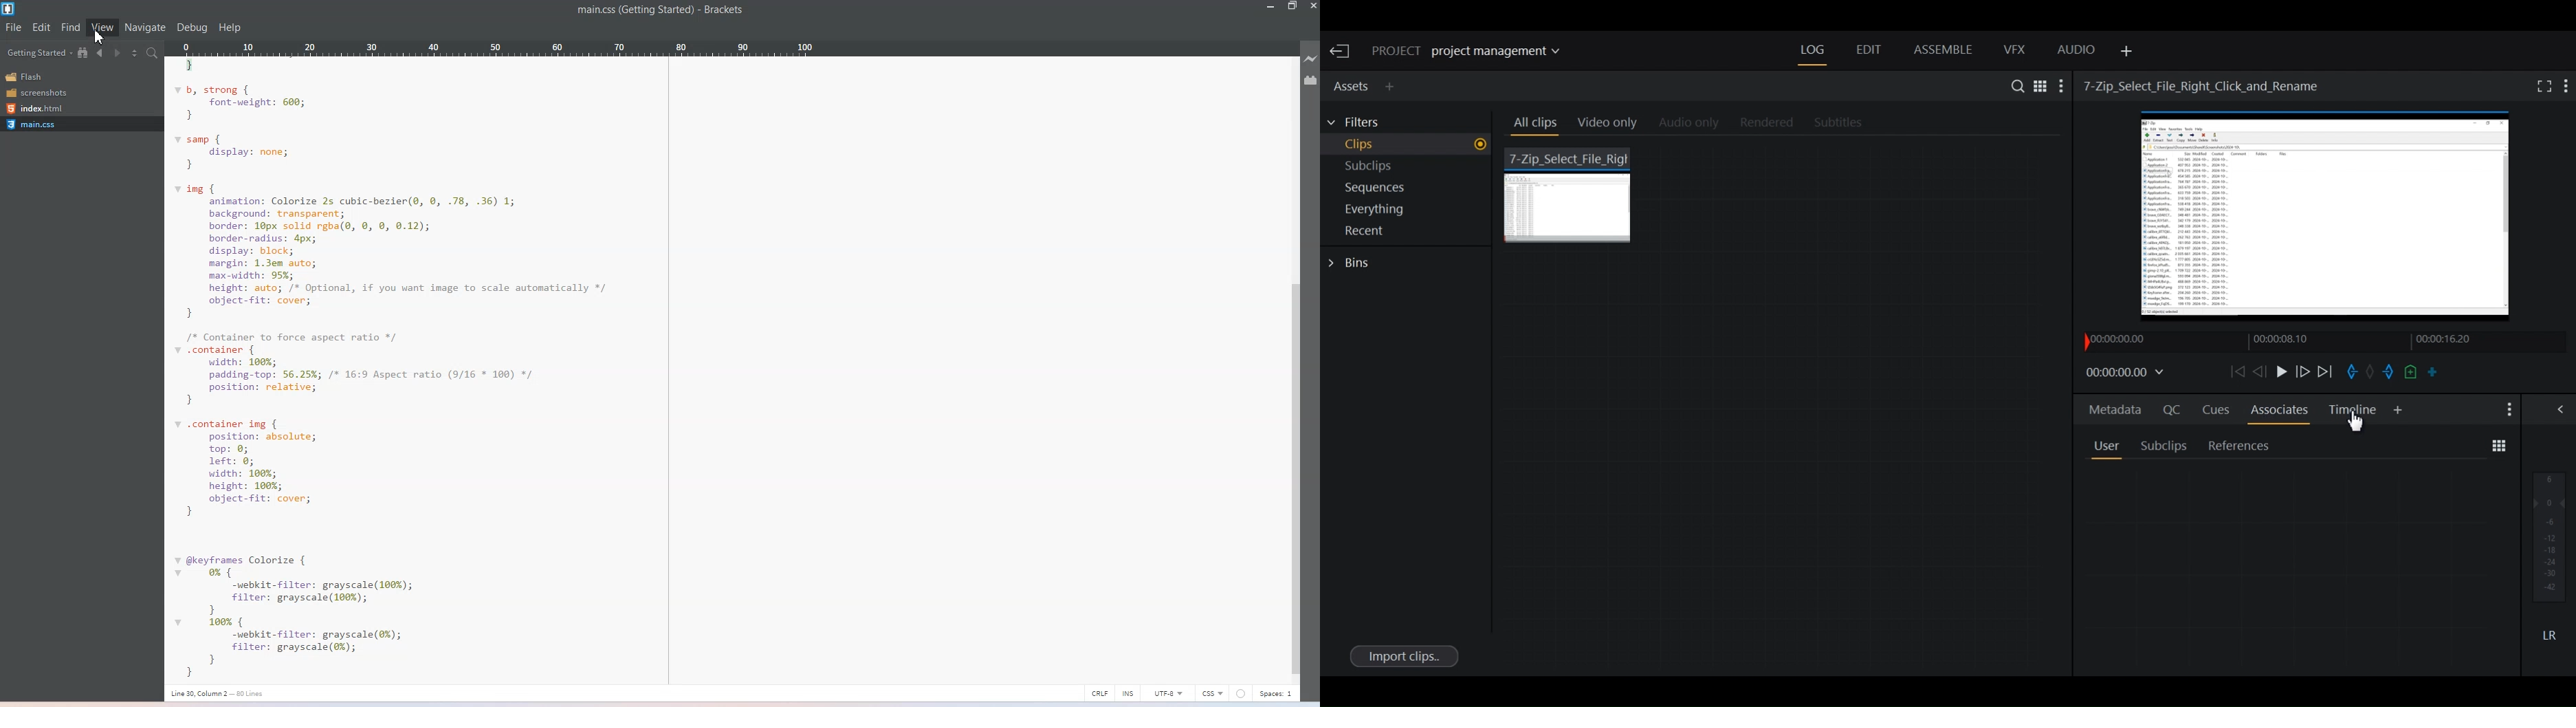 This screenshot has width=2576, height=728. Describe the element at coordinates (1846, 124) in the screenshot. I see `Subtitles` at that location.